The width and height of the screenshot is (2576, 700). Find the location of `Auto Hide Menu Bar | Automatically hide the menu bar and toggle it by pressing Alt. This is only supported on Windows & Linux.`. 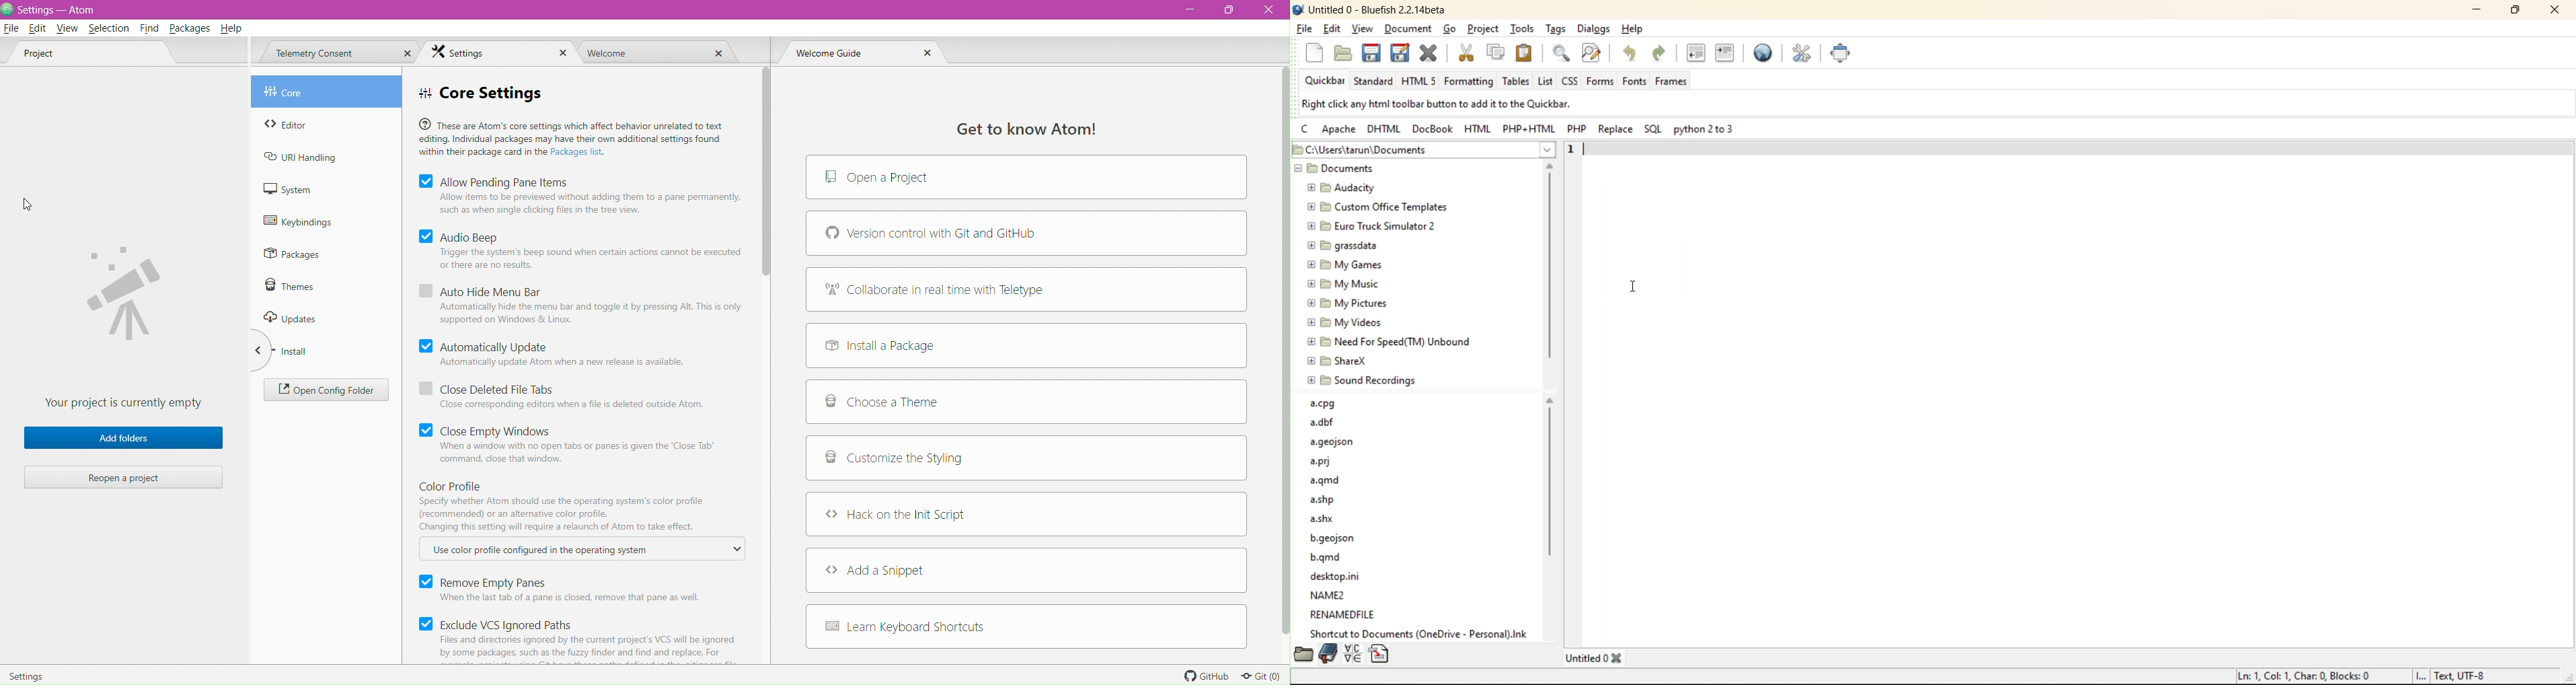

Auto Hide Menu Bar | Automatically hide the menu bar and toggle it by pressing Alt. This is only supported on Windows & Linux. is located at coordinates (582, 306).